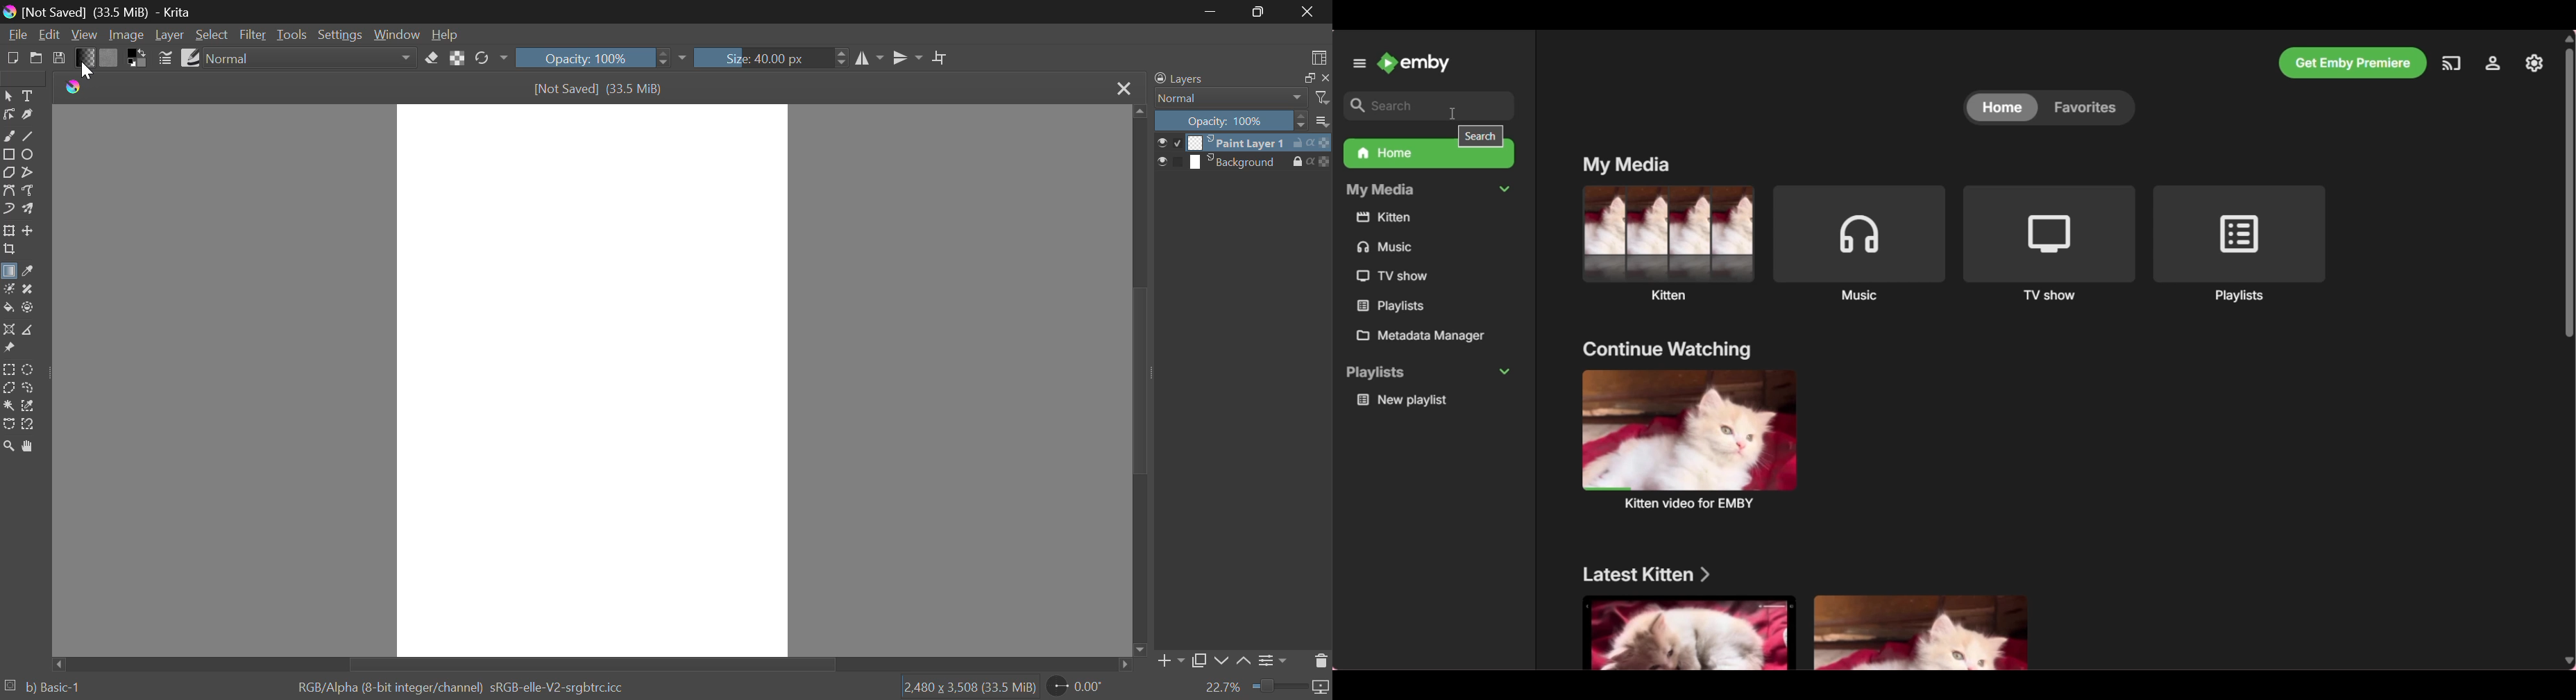 The width and height of the screenshot is (2576, 700). I want to click on Select, so click(212, 35).